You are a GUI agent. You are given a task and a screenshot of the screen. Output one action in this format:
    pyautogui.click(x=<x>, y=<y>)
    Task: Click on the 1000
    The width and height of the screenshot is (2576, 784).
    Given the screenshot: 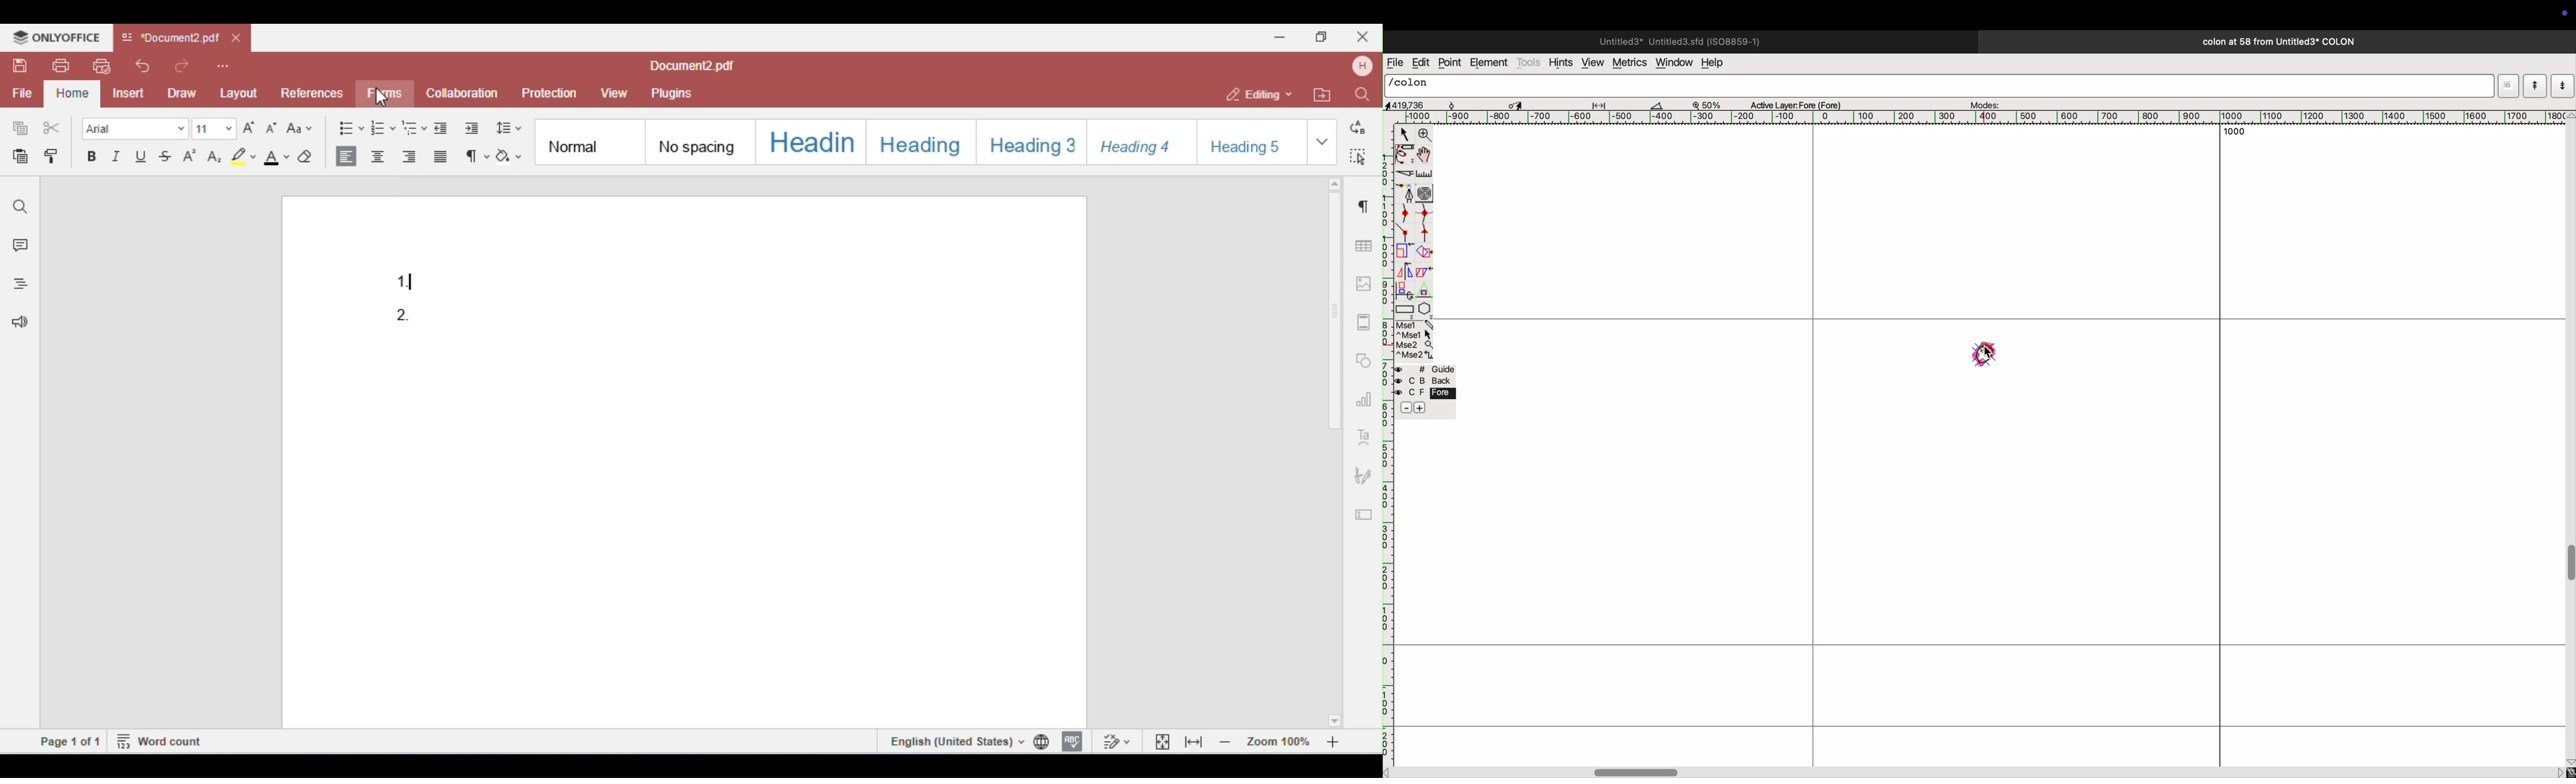 What is the action you would take?
    pyautogui.click(x=2234, y=132)
    